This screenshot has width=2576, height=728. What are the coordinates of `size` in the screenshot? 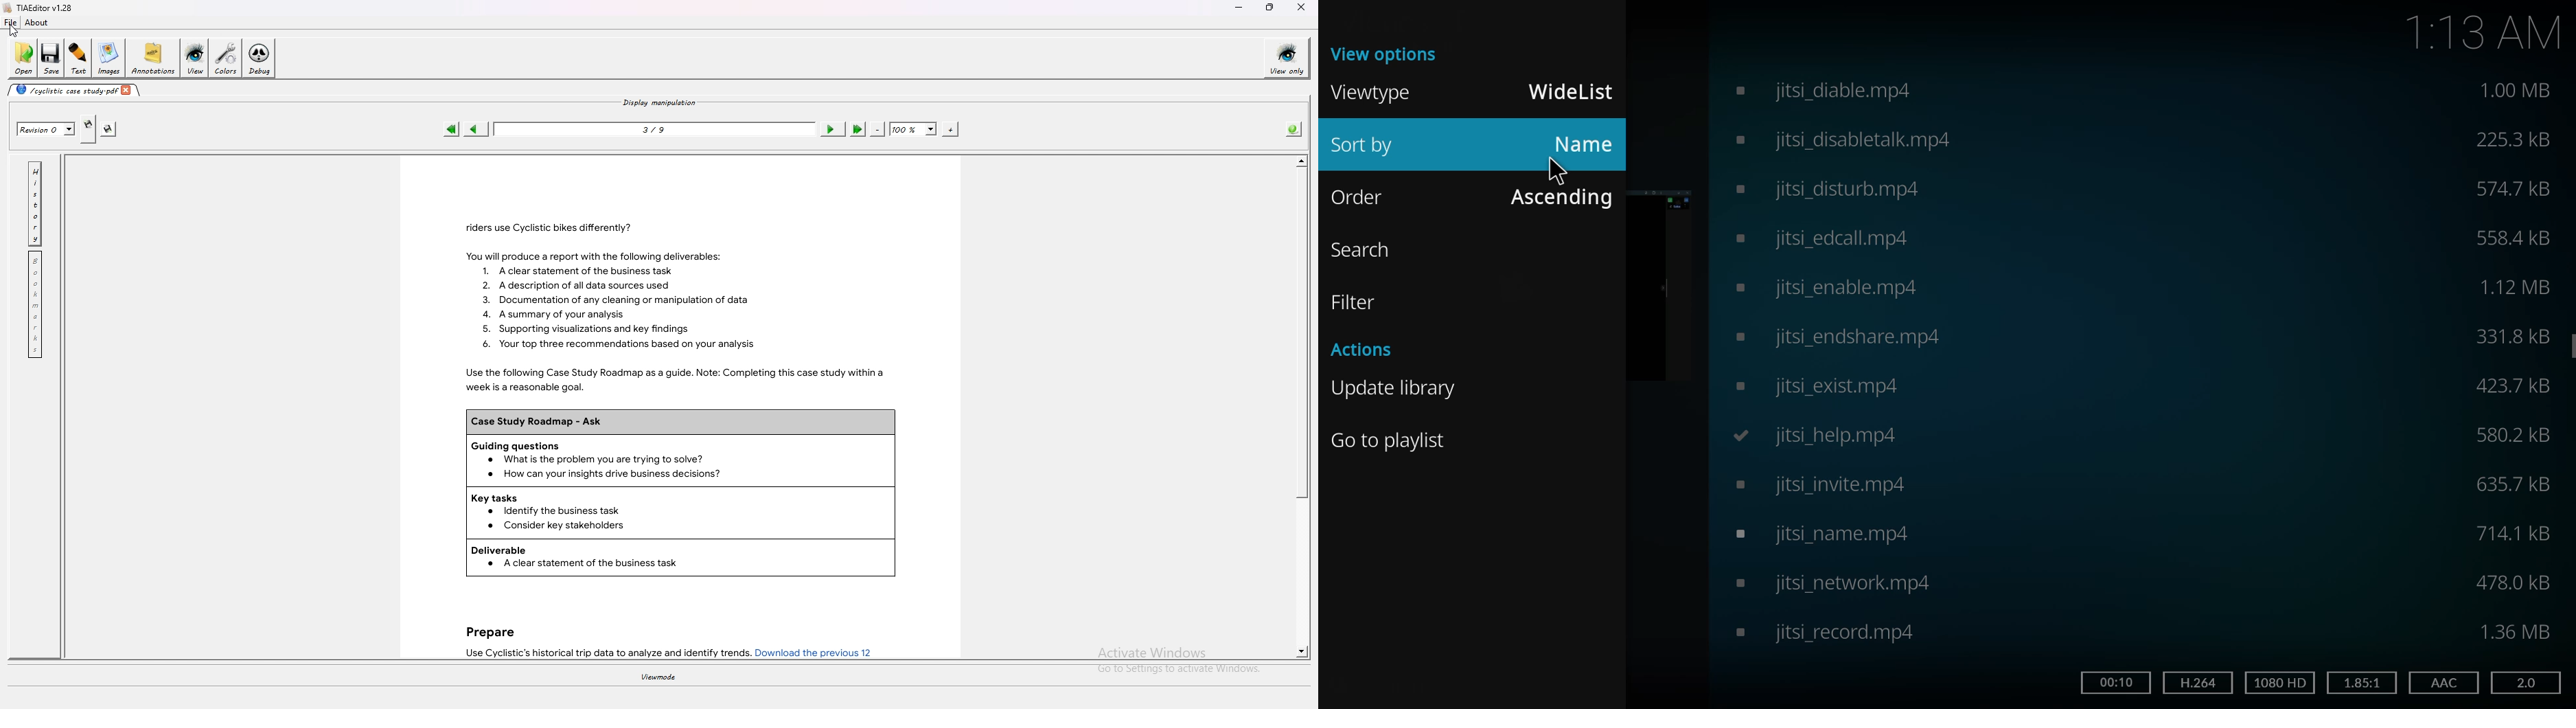 It's located at (2513, 187).